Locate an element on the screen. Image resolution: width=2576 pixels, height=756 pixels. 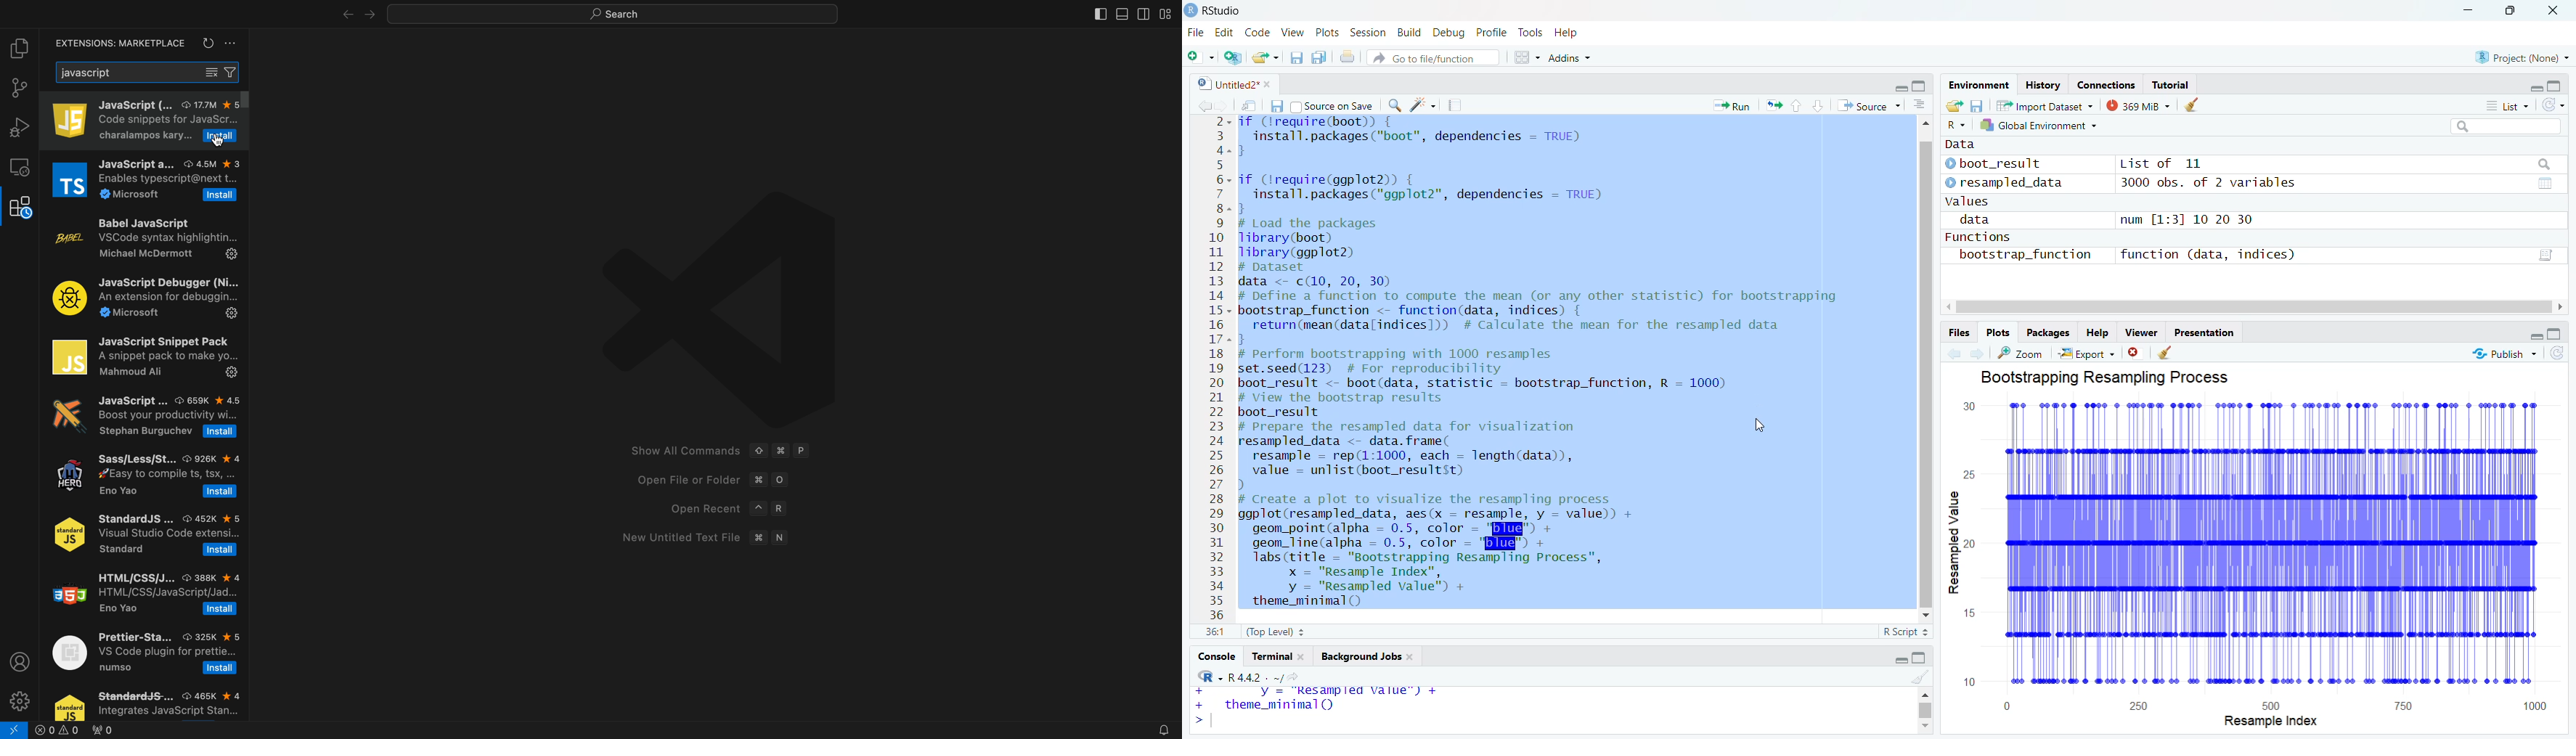
go back to the next source location is located at coordinates (1224, 105).